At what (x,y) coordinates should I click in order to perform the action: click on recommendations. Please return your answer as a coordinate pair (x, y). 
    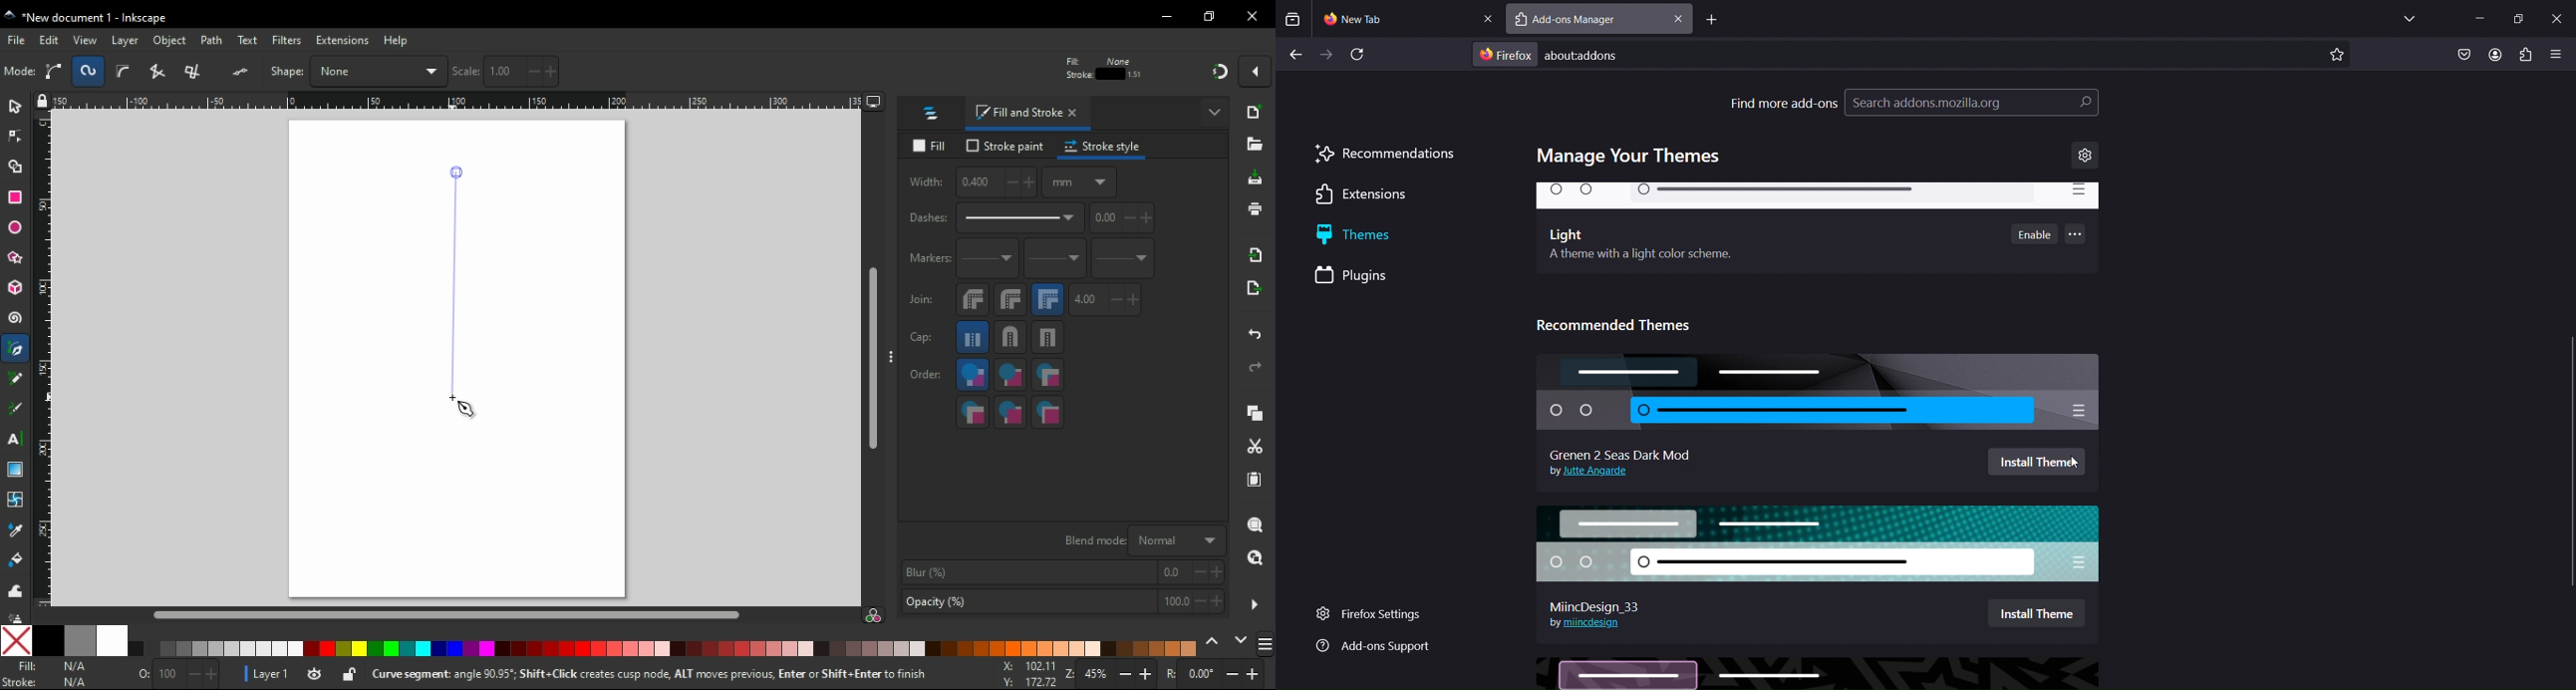
    Looking at the image, I should click on (1385, 154).